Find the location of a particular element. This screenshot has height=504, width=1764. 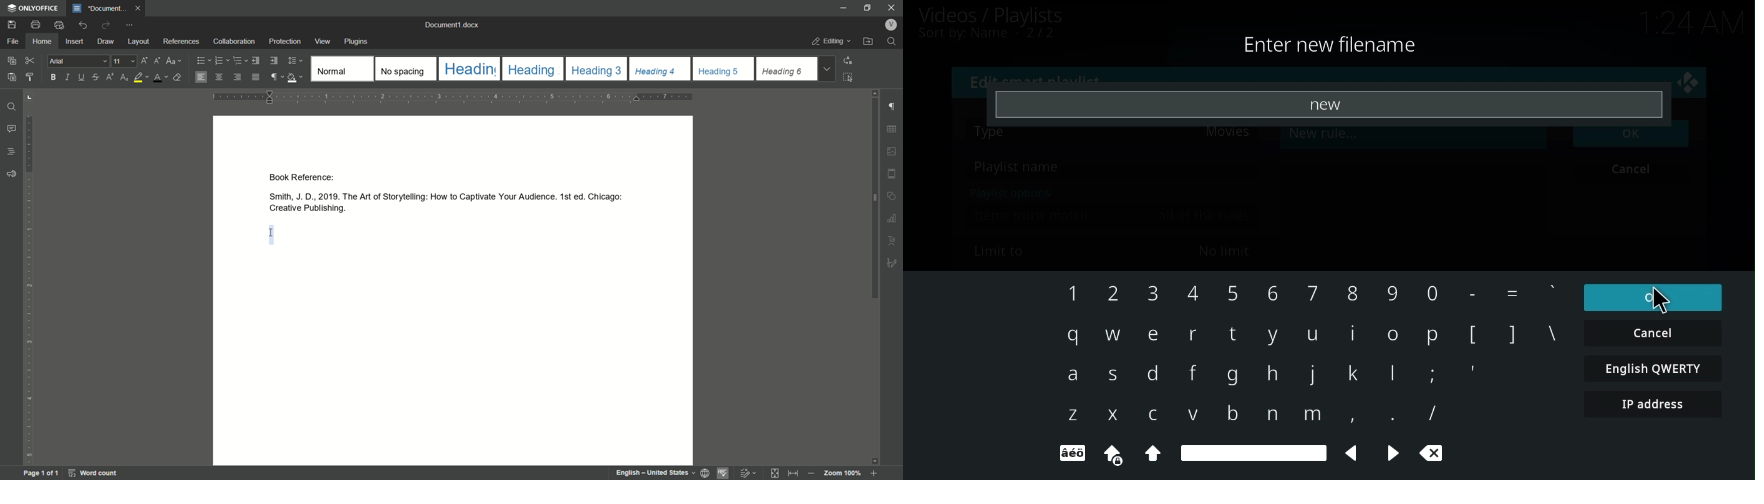

references is located at coordinates (182, 41).